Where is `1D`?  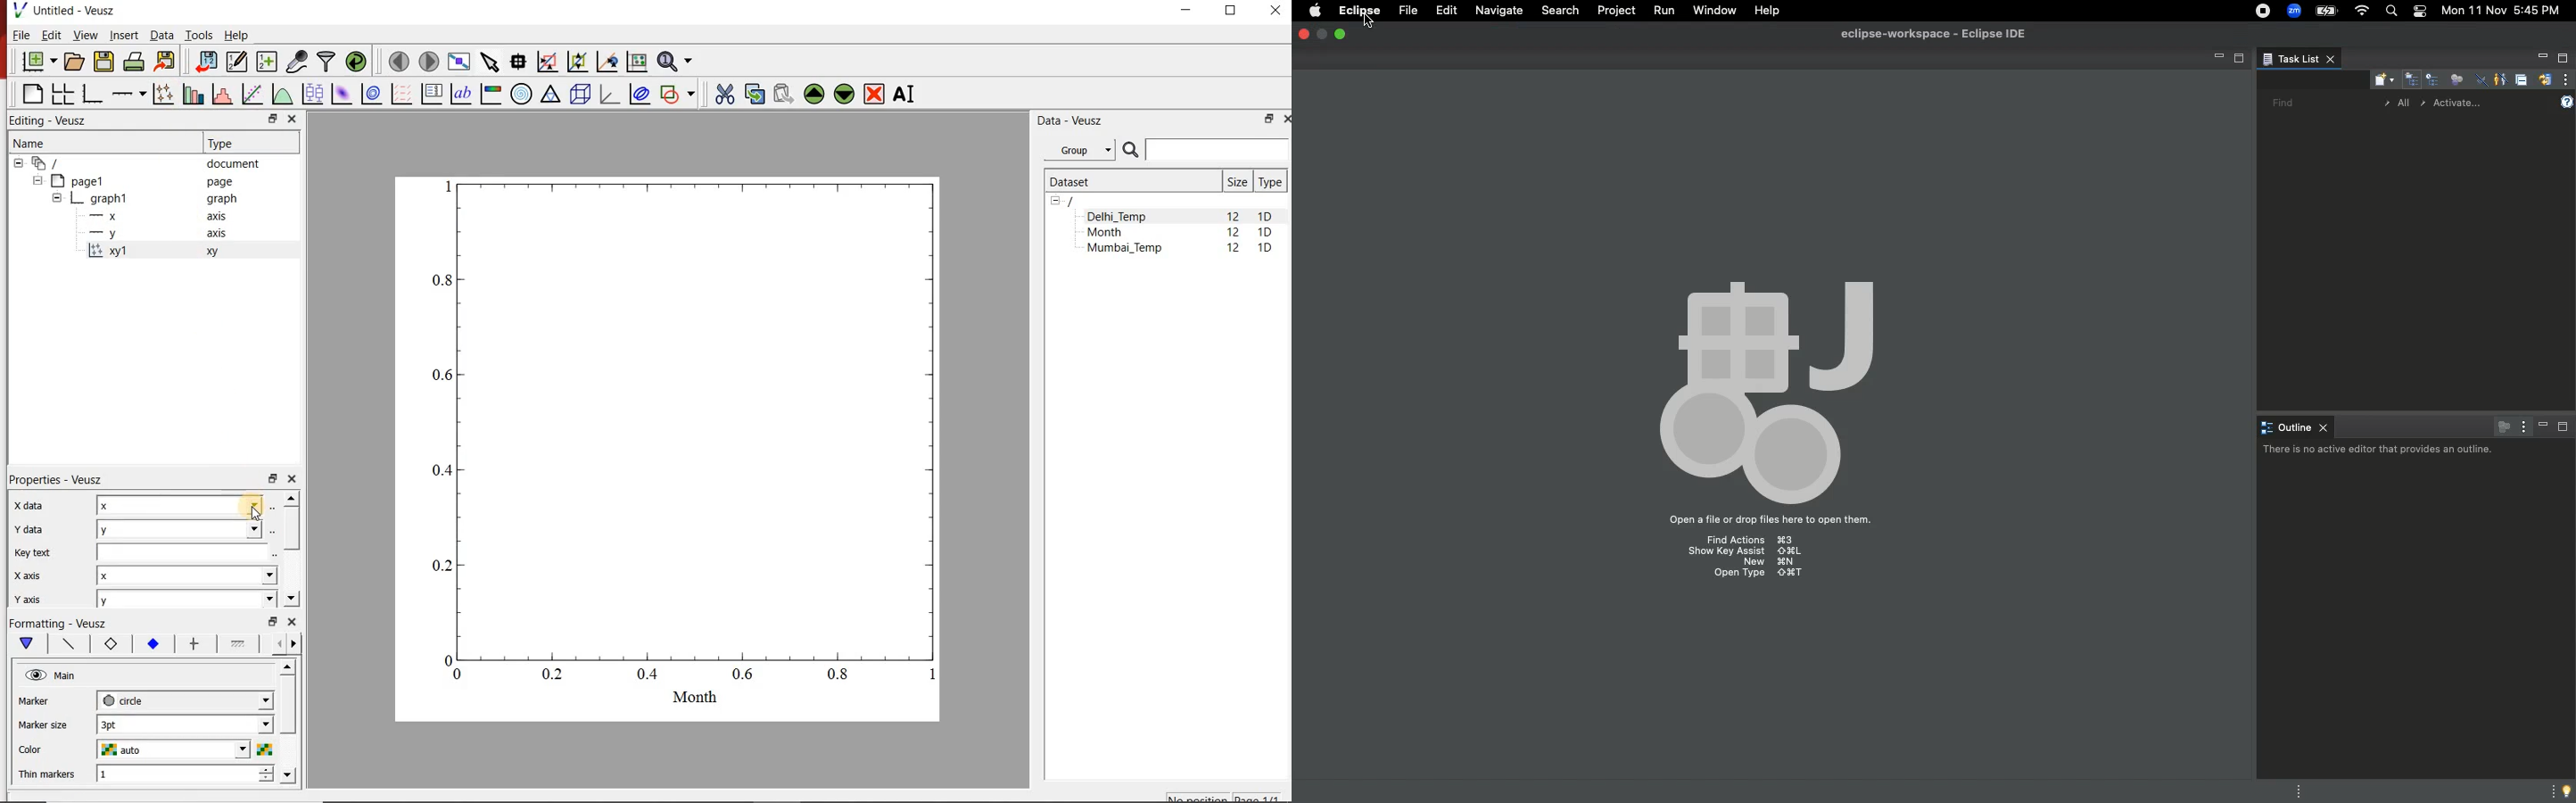
1D is located at coordinates (1266, 216).